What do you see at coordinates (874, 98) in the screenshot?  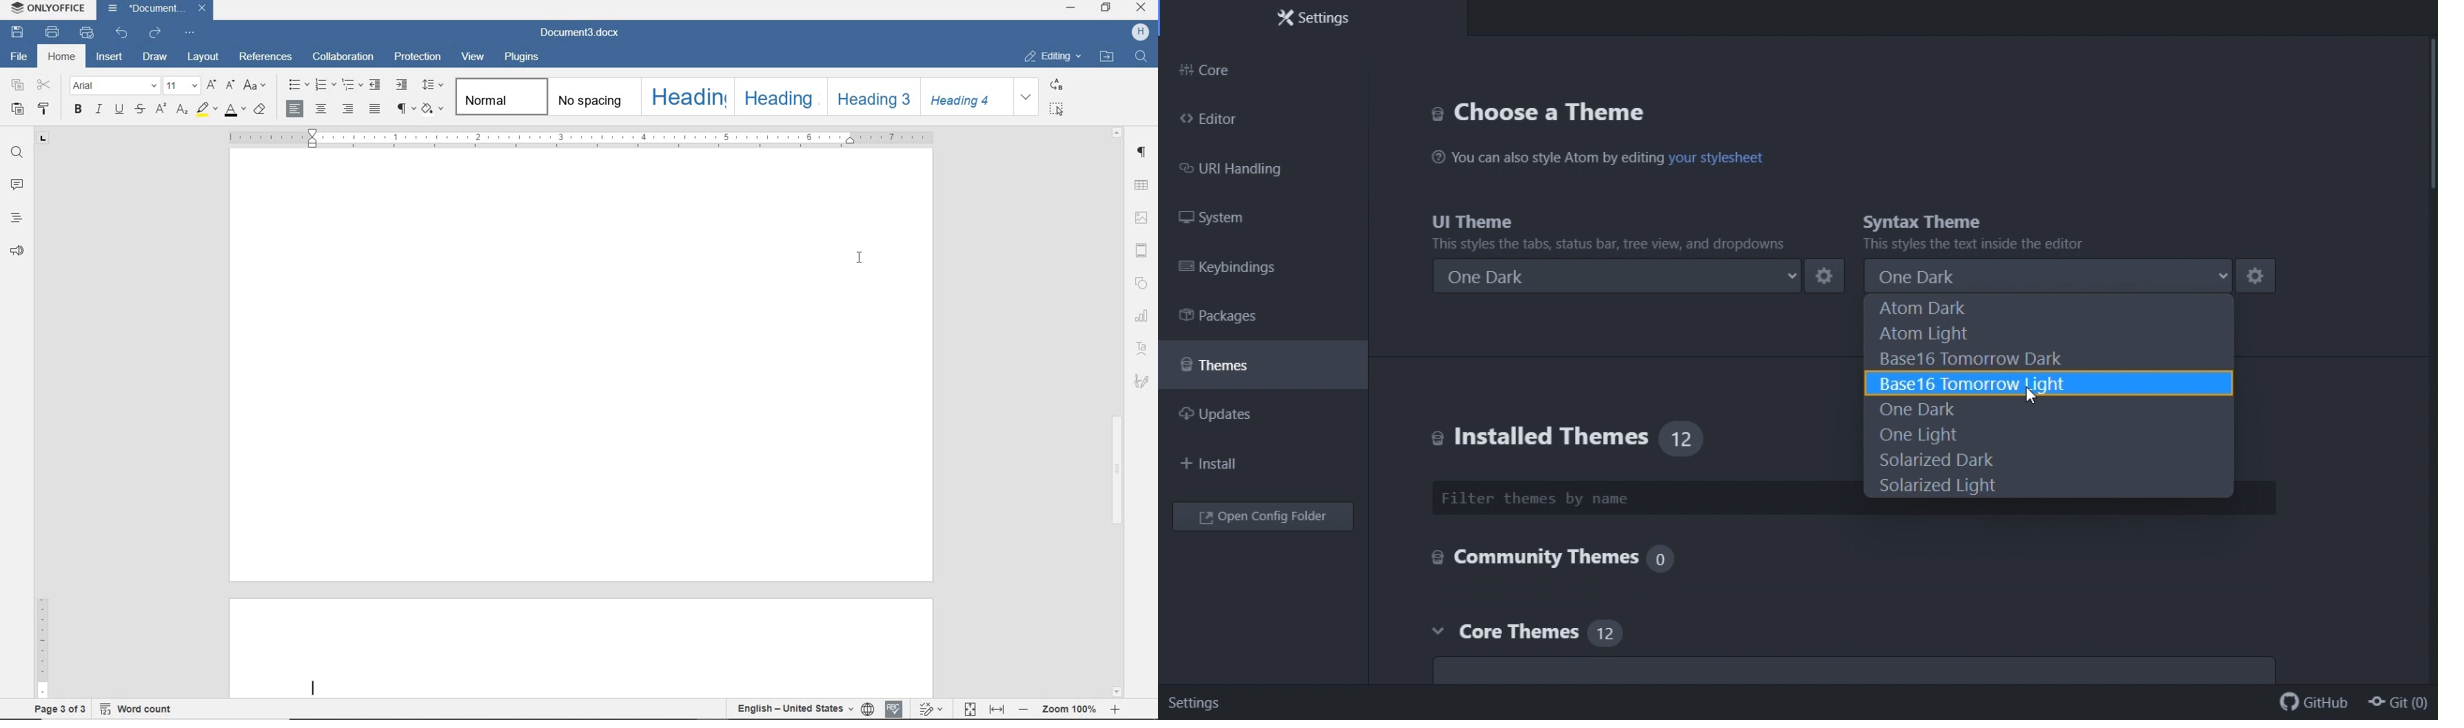 I see `HEADING 3` at bounding box center [874, 98].